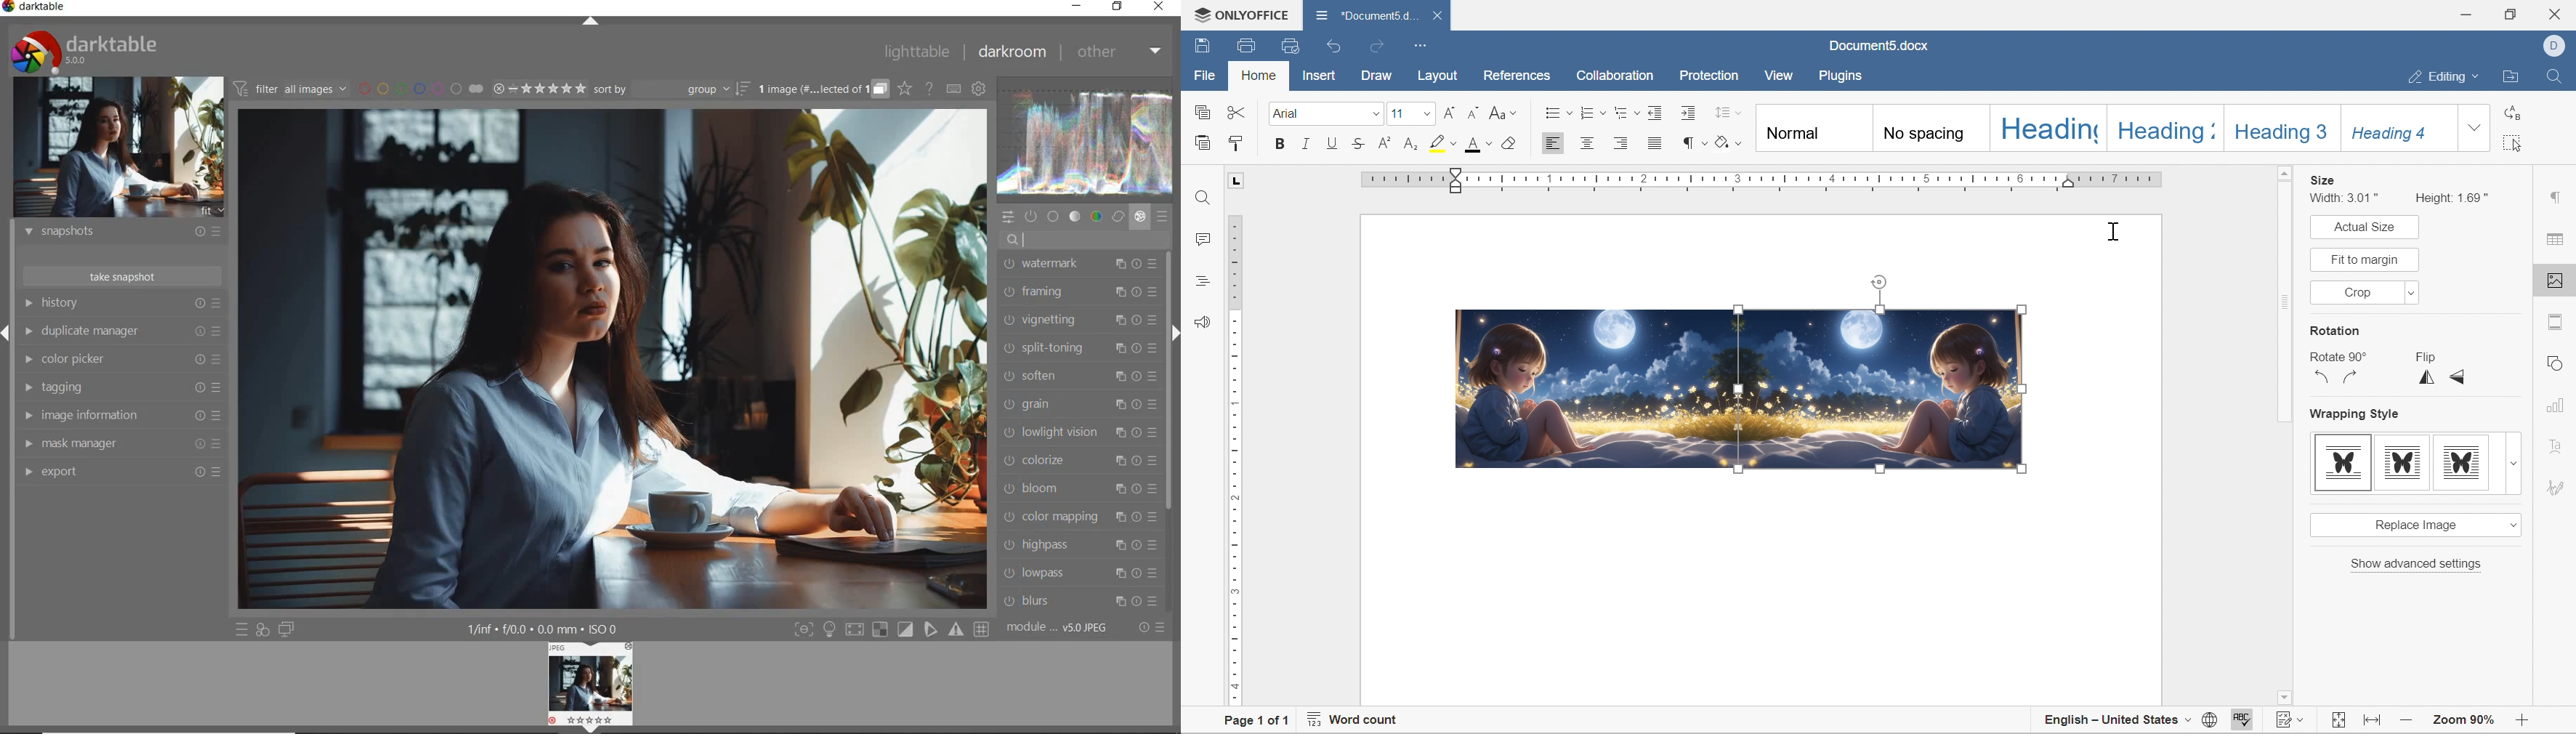 This screenshot has height=756, width=2576. What do you see at coordinates (2559, 12) in the screenshot?
I see `close` at bounding box center [2559, 12].